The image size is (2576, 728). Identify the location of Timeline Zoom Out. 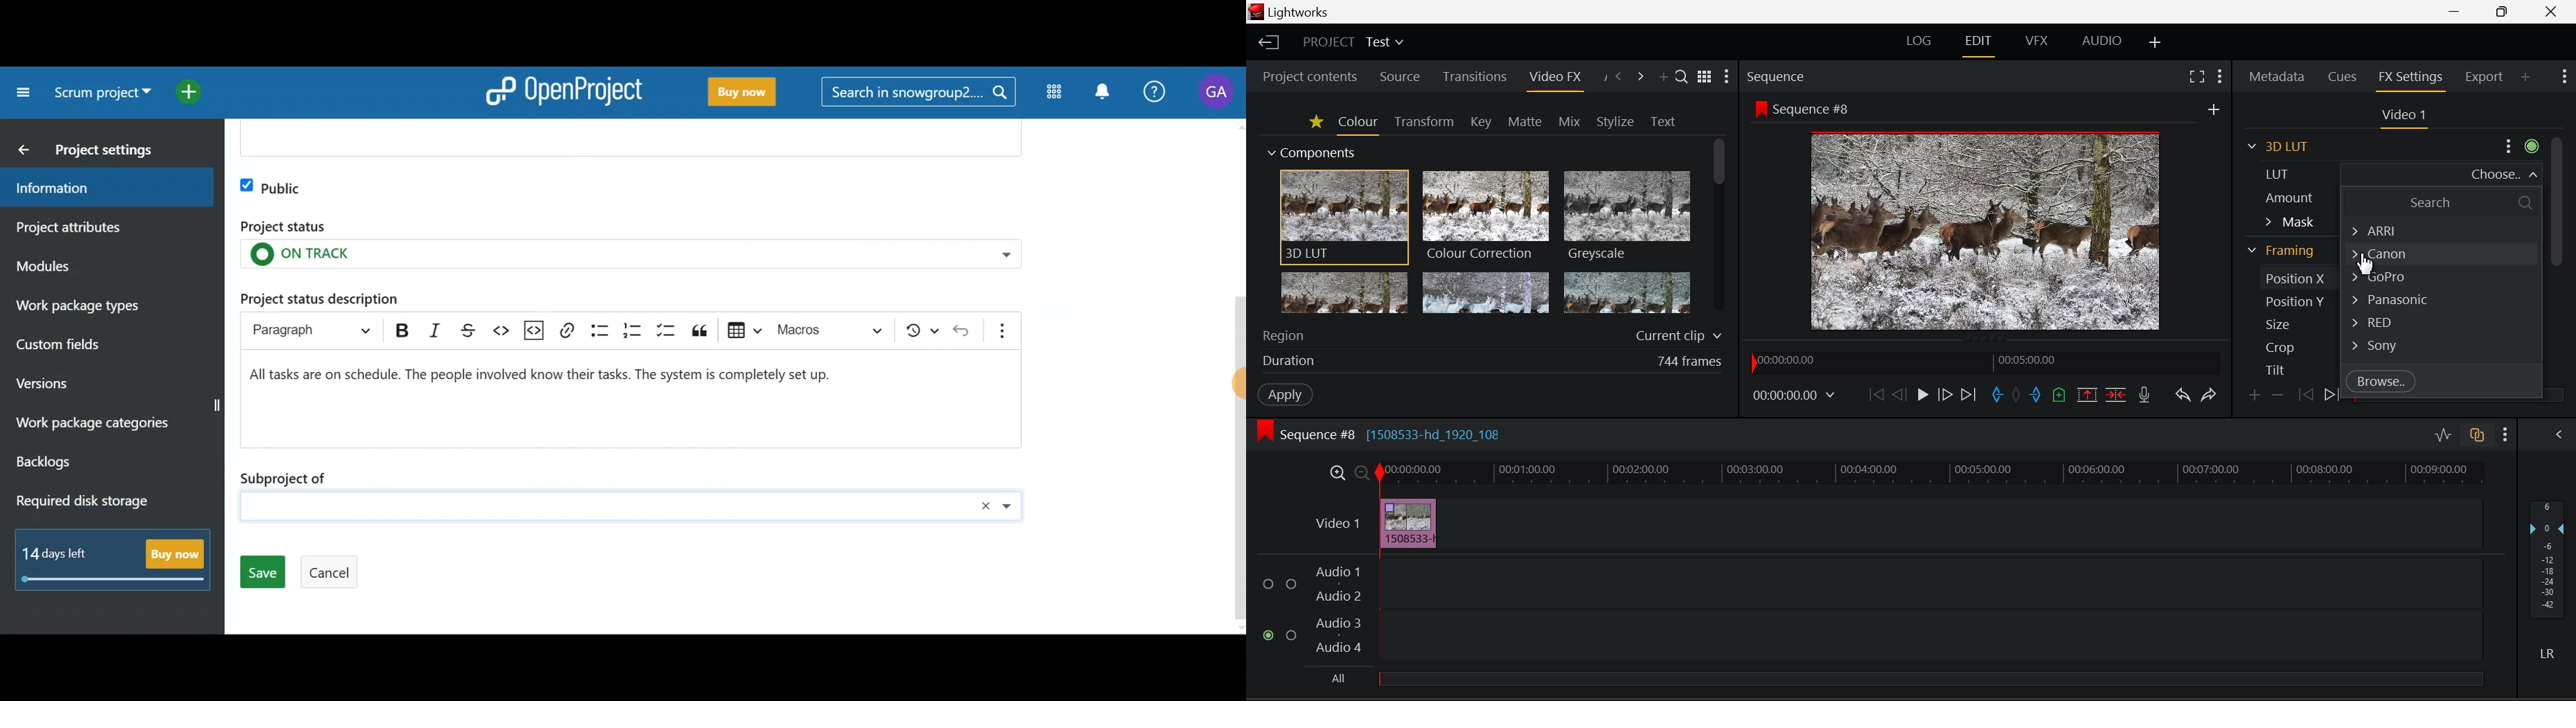
(1361, 472).